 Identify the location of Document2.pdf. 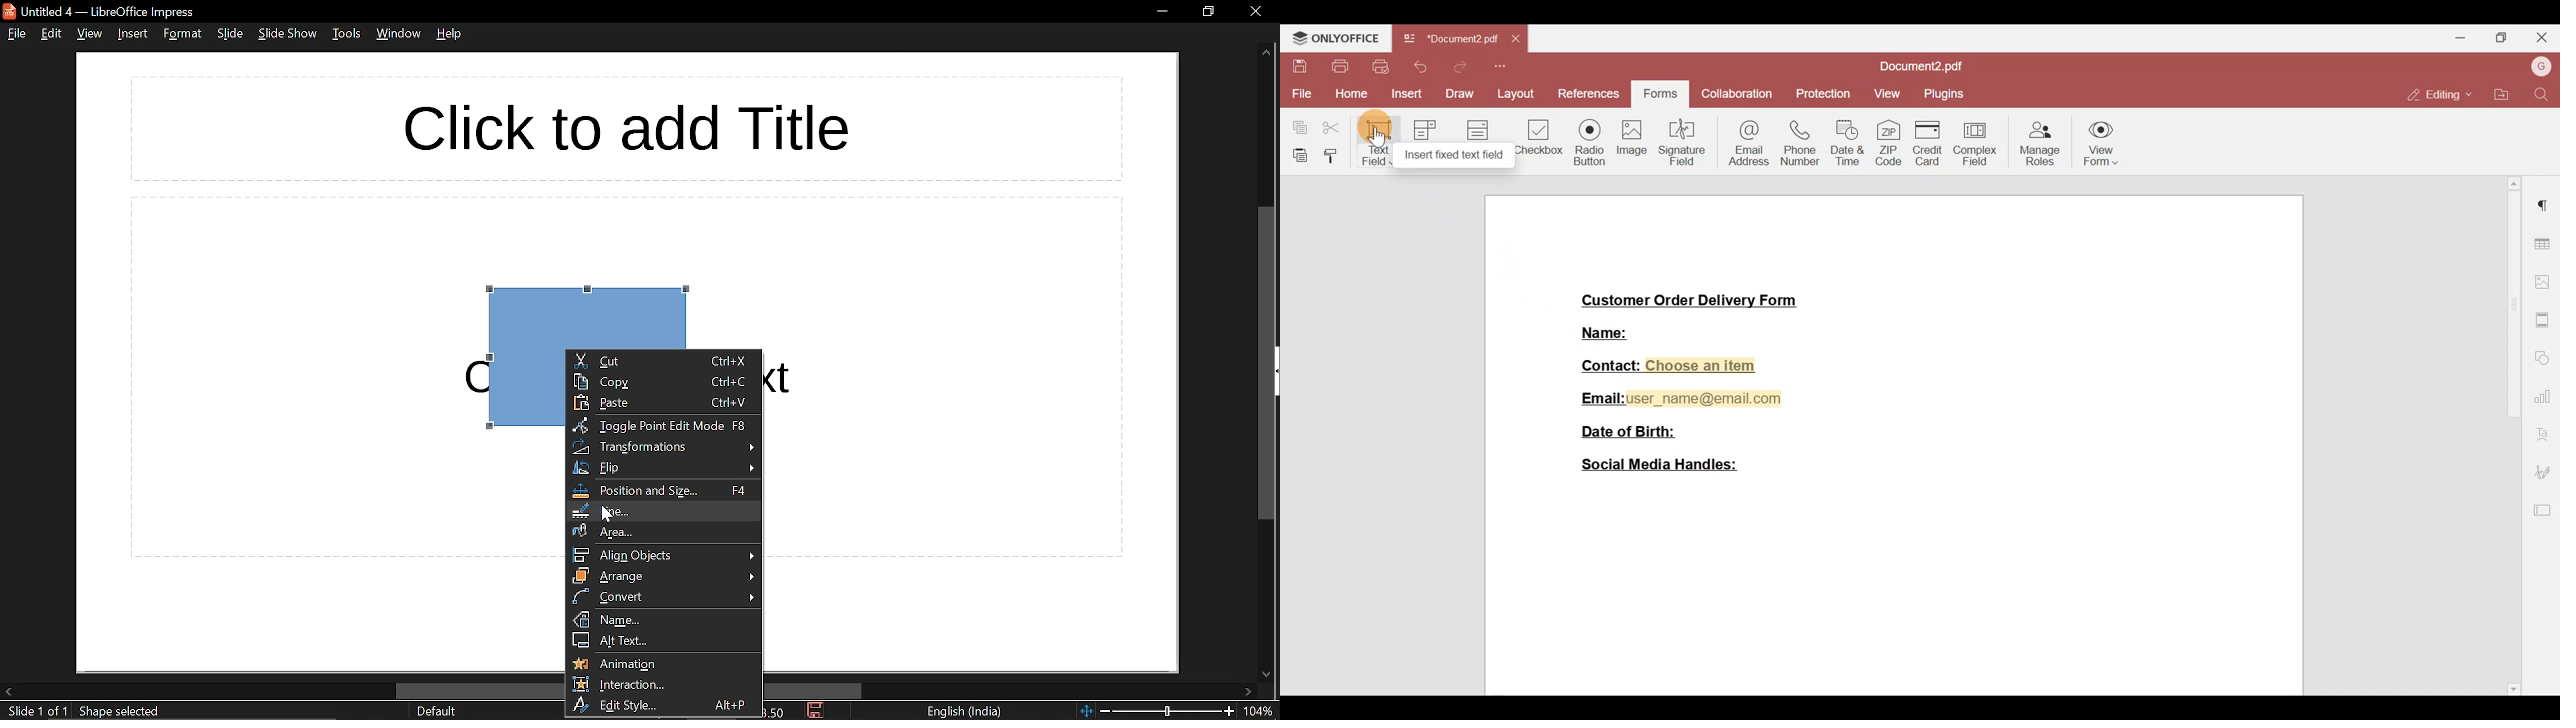
(1927, 67).